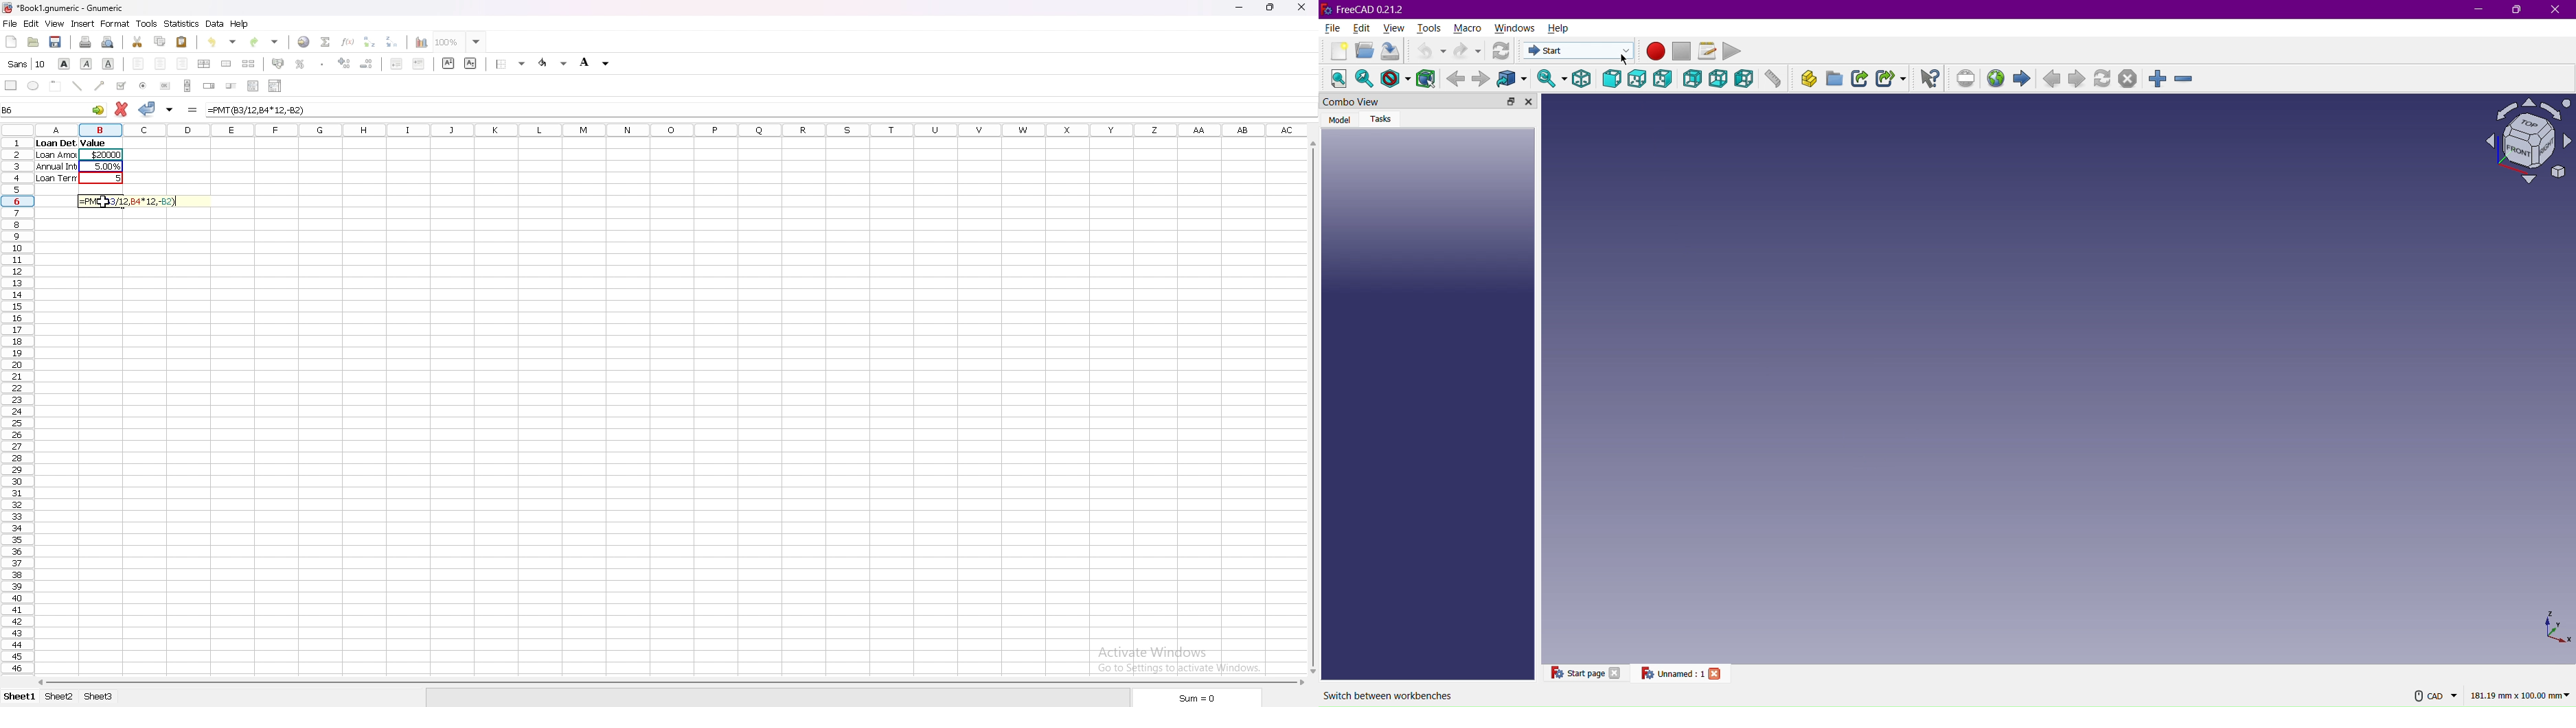  Describe the element at coordinates (138, 63) in the screenshot. I see `left align` at that location.